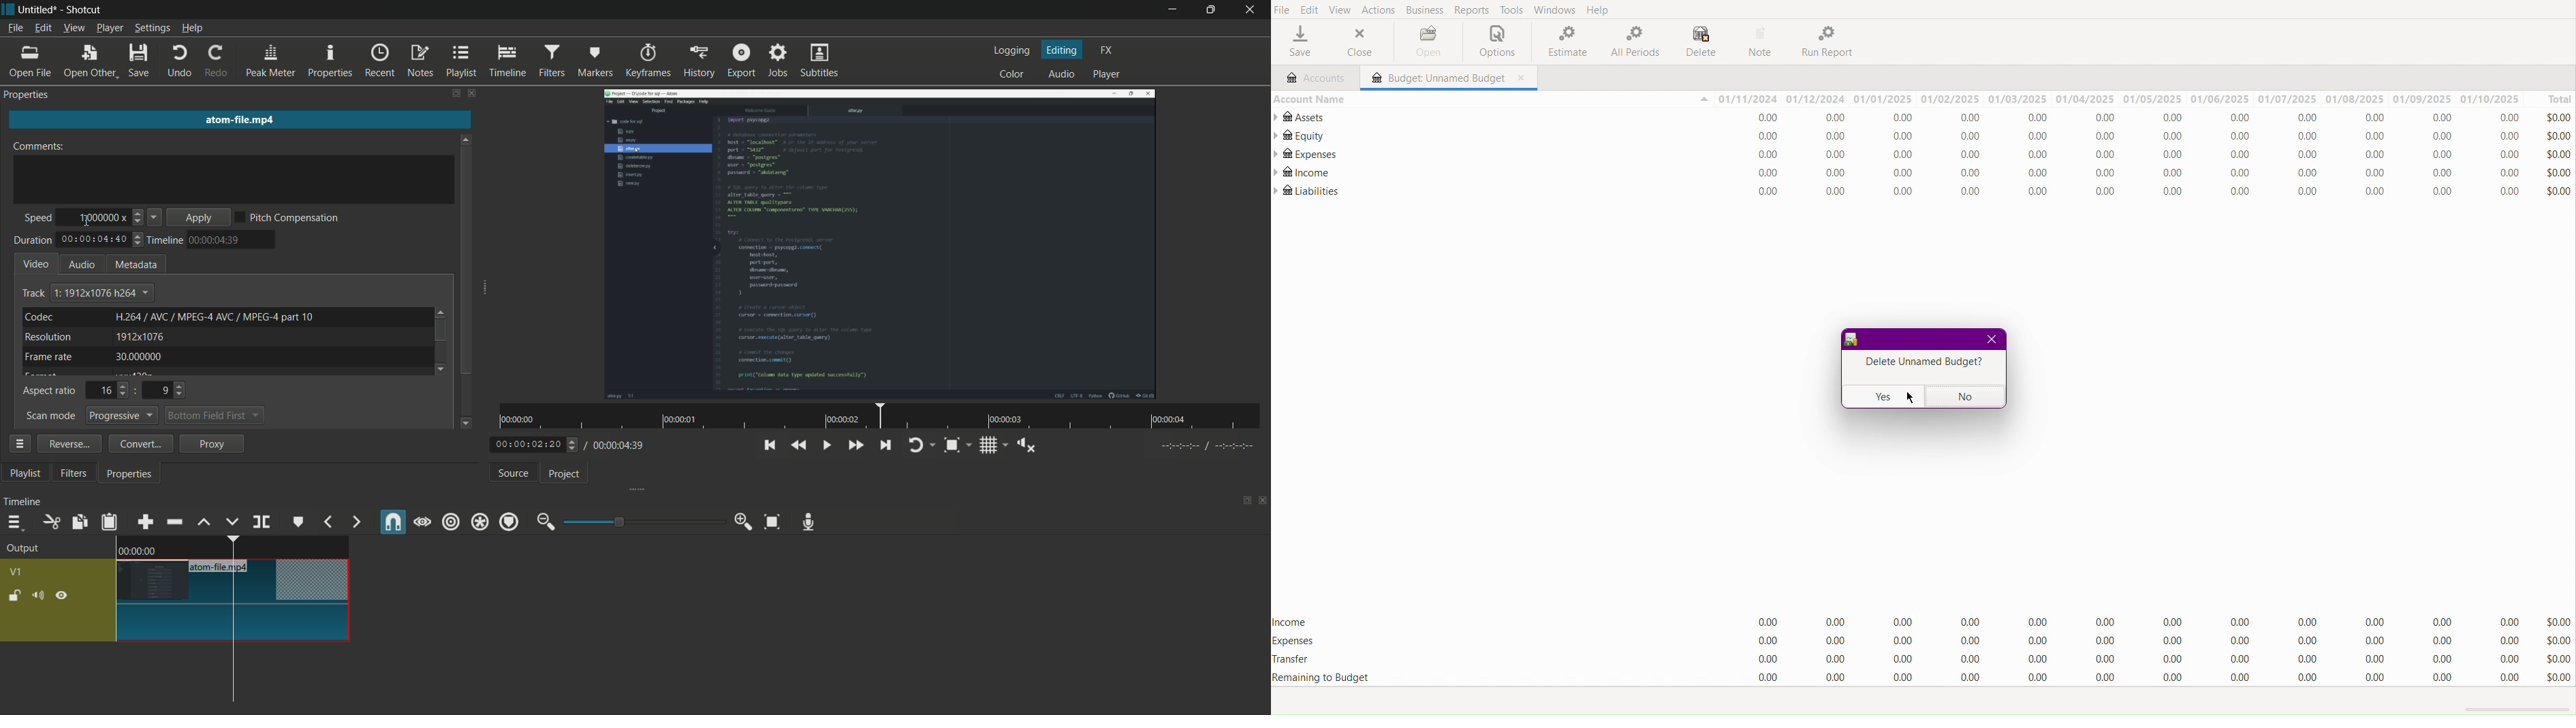 This screenshot has height=728, width=2576. What do you see at coordinates (215, 316) in the screenshot?
I see `text` at bounding box center [215, 316].